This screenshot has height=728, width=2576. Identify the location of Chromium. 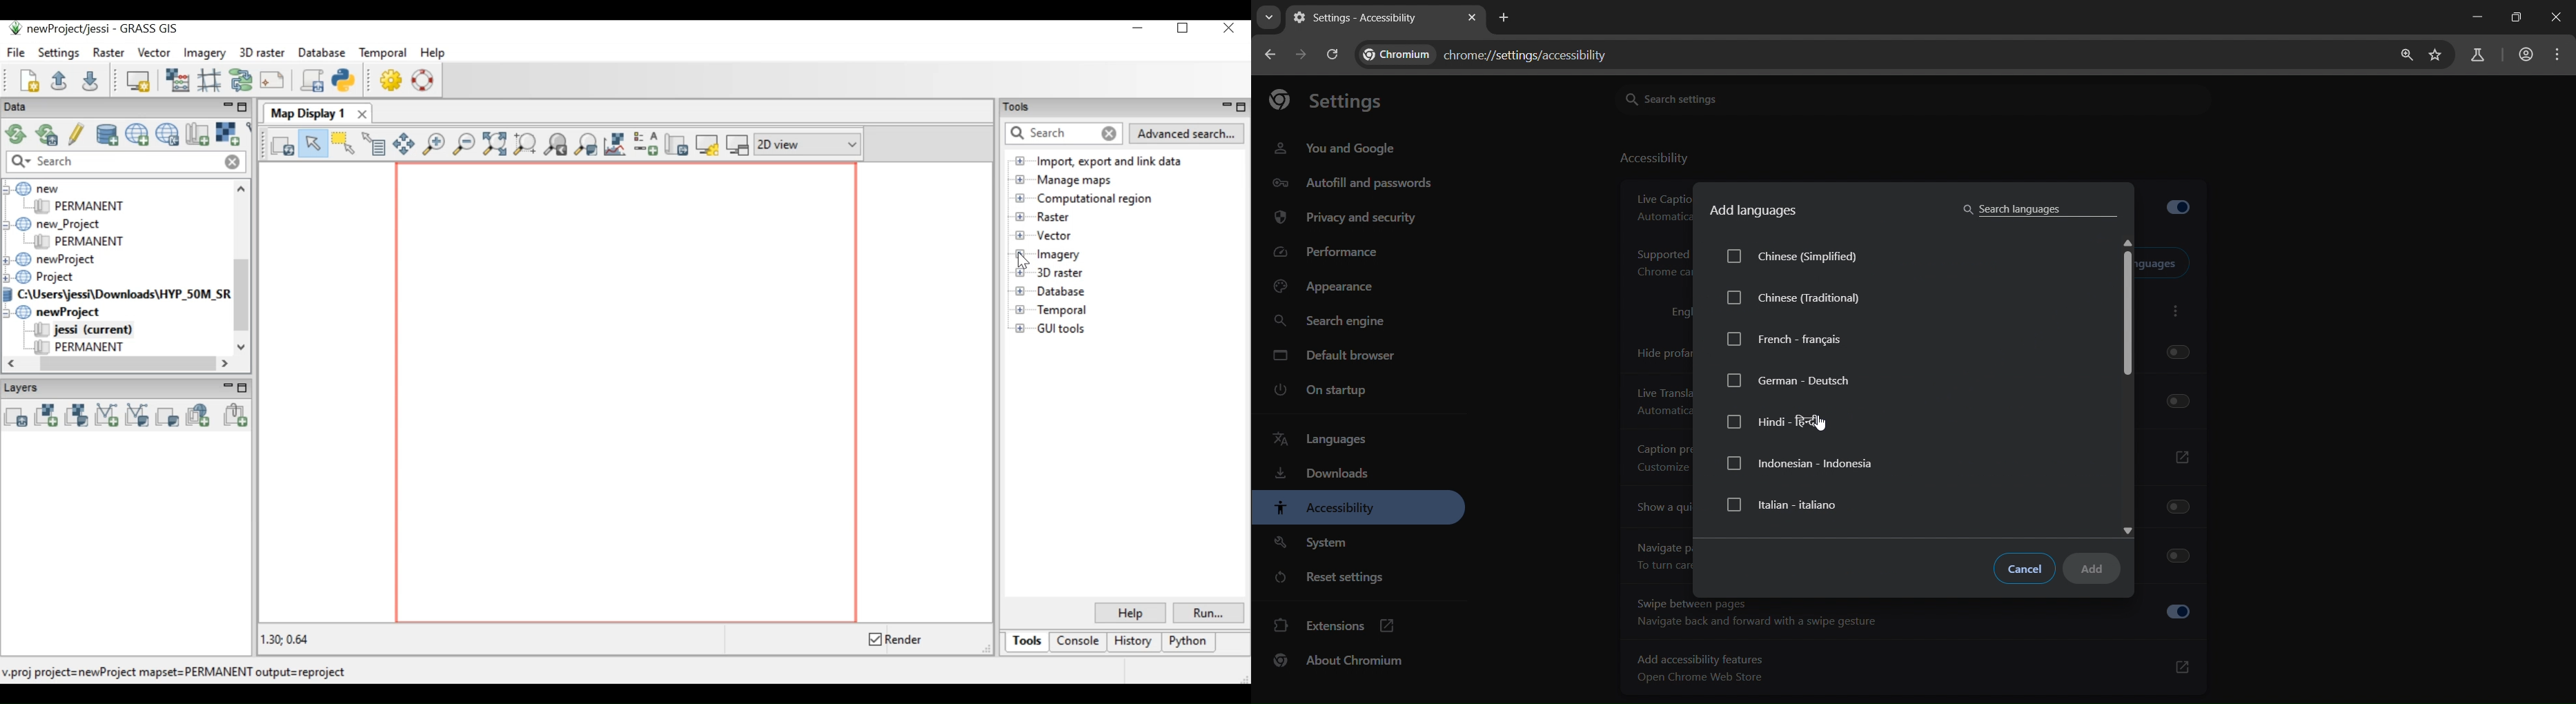
(1394, 55).